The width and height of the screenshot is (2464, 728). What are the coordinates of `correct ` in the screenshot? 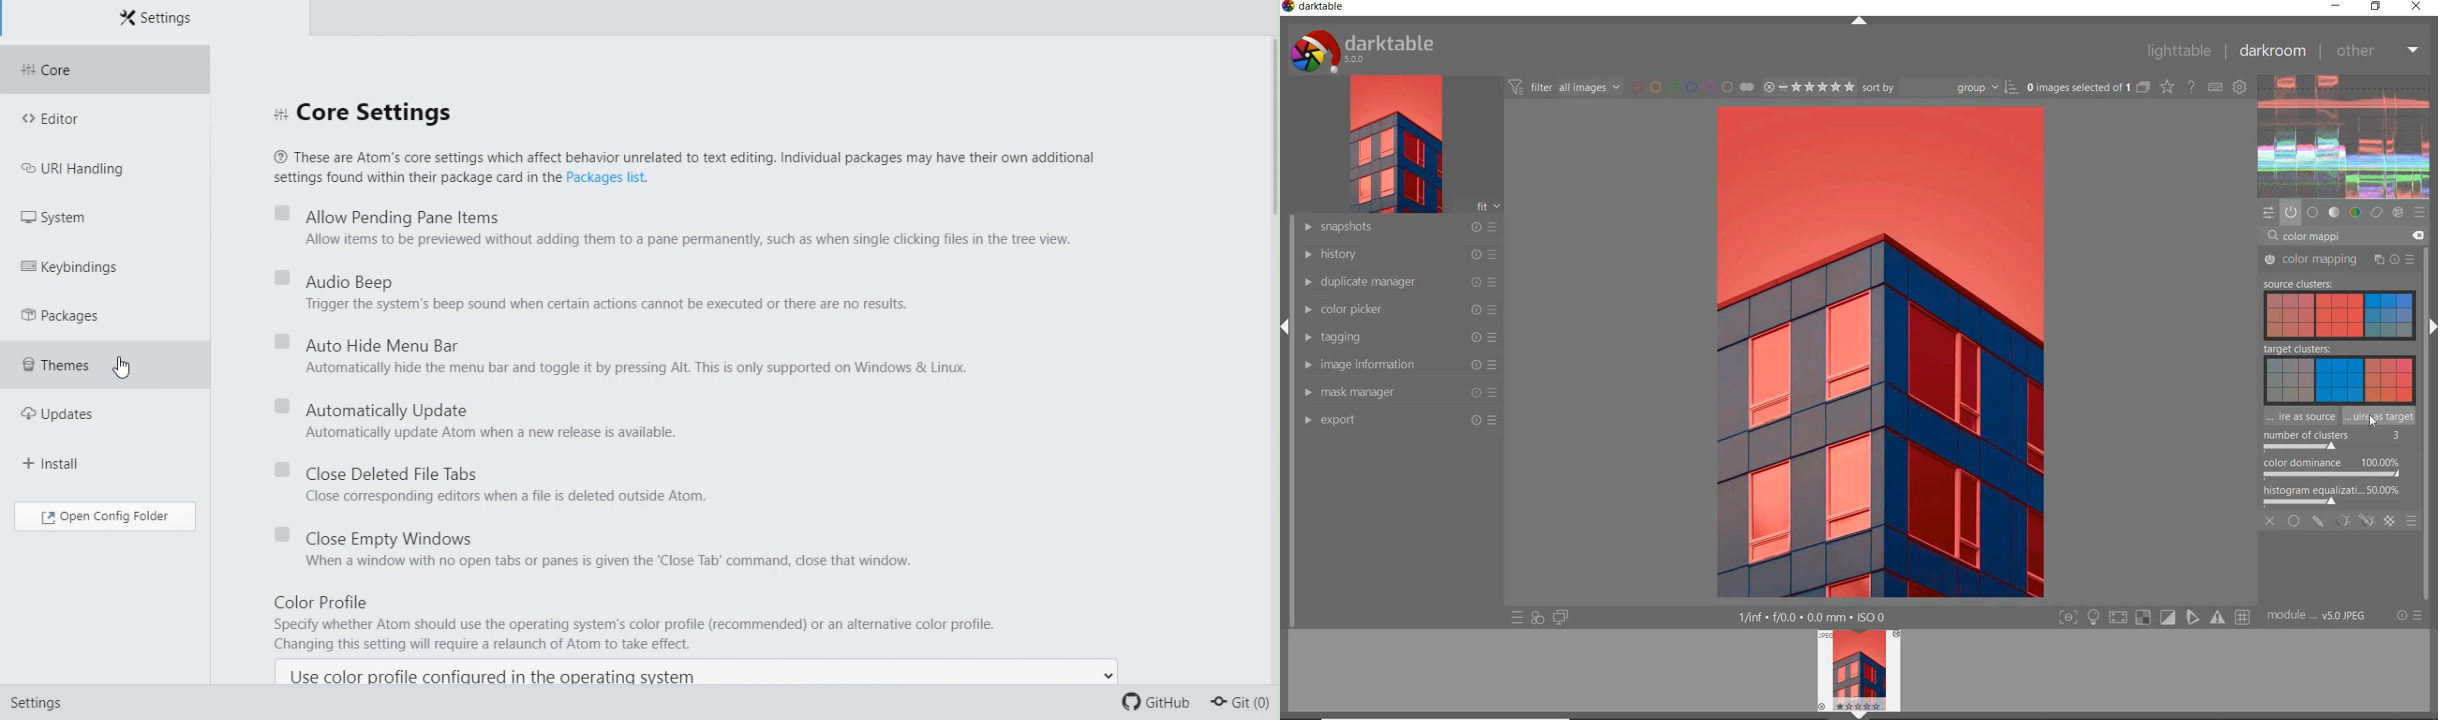 It's located at (2377, 213).